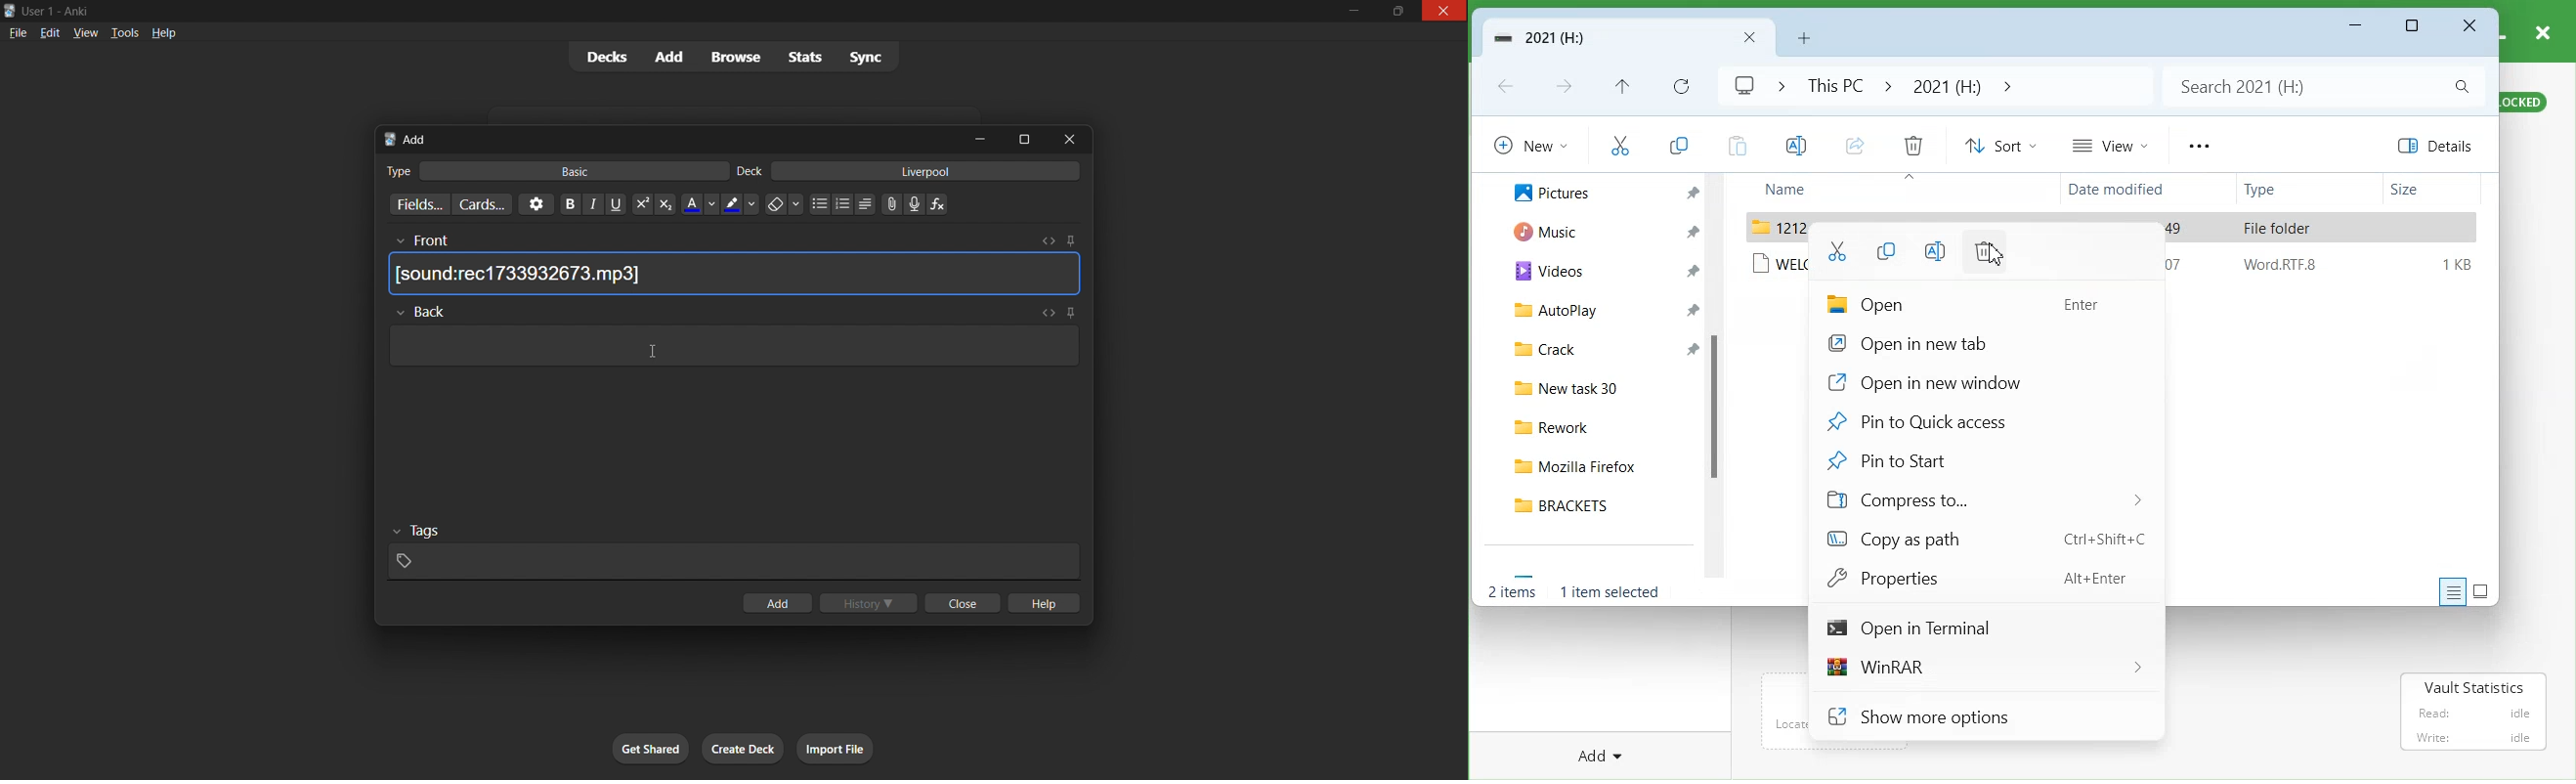  I want to click on minimize, so click(983, 138).